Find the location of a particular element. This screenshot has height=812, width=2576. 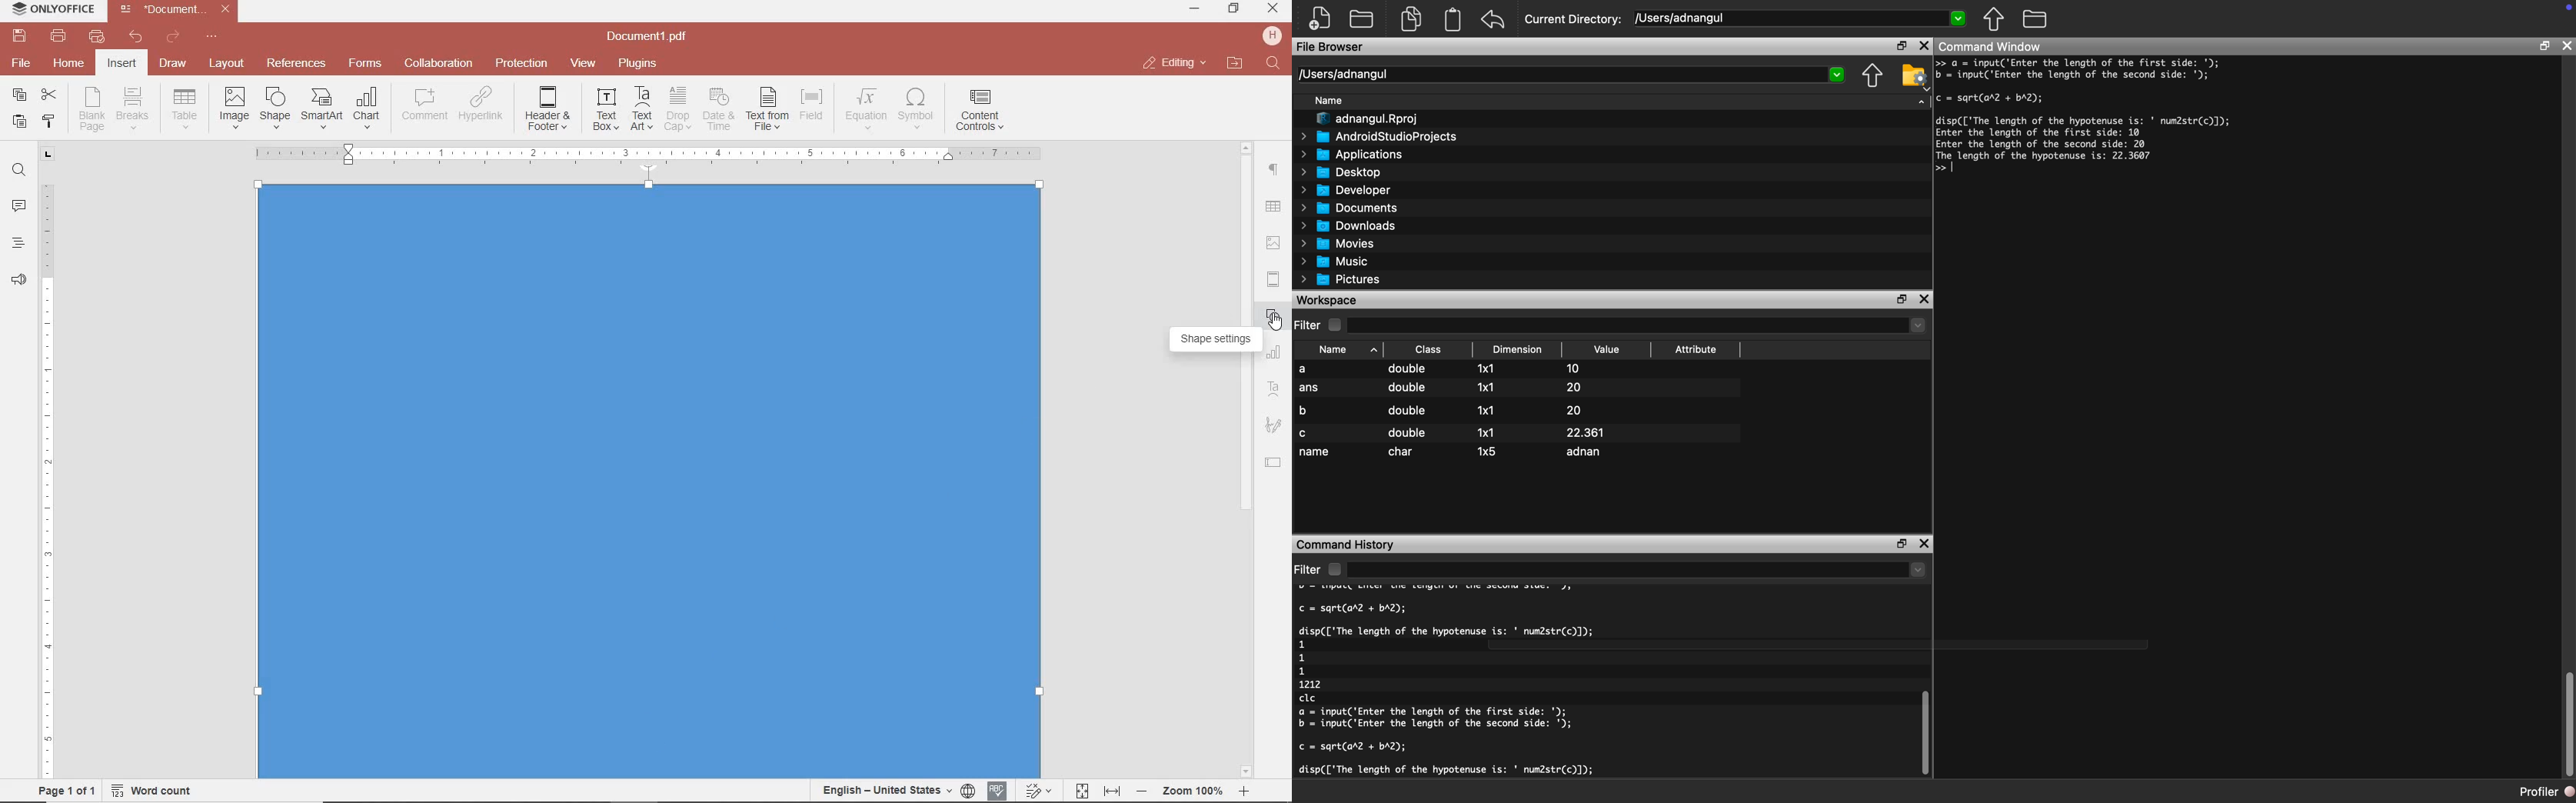

DRAGGING TO EXPAND RECTANGLE is located at coordinates (647, 544).